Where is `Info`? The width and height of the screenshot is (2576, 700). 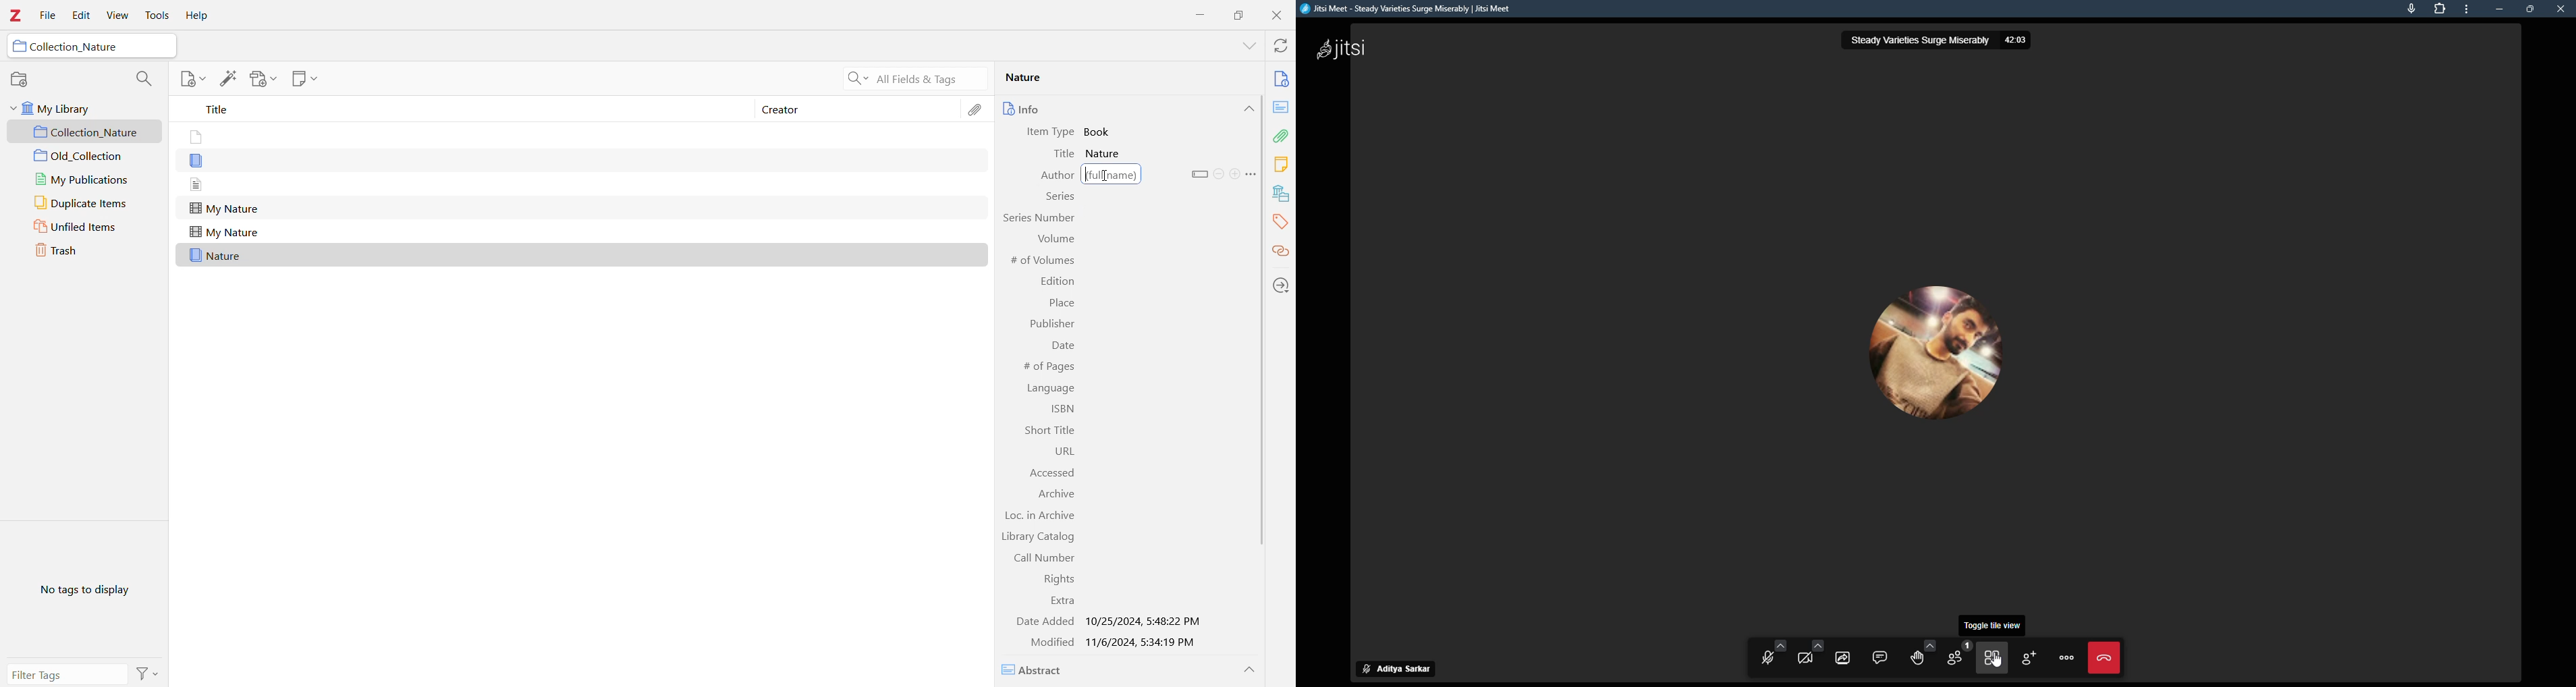 Info is located at coordinates (1048, 109).